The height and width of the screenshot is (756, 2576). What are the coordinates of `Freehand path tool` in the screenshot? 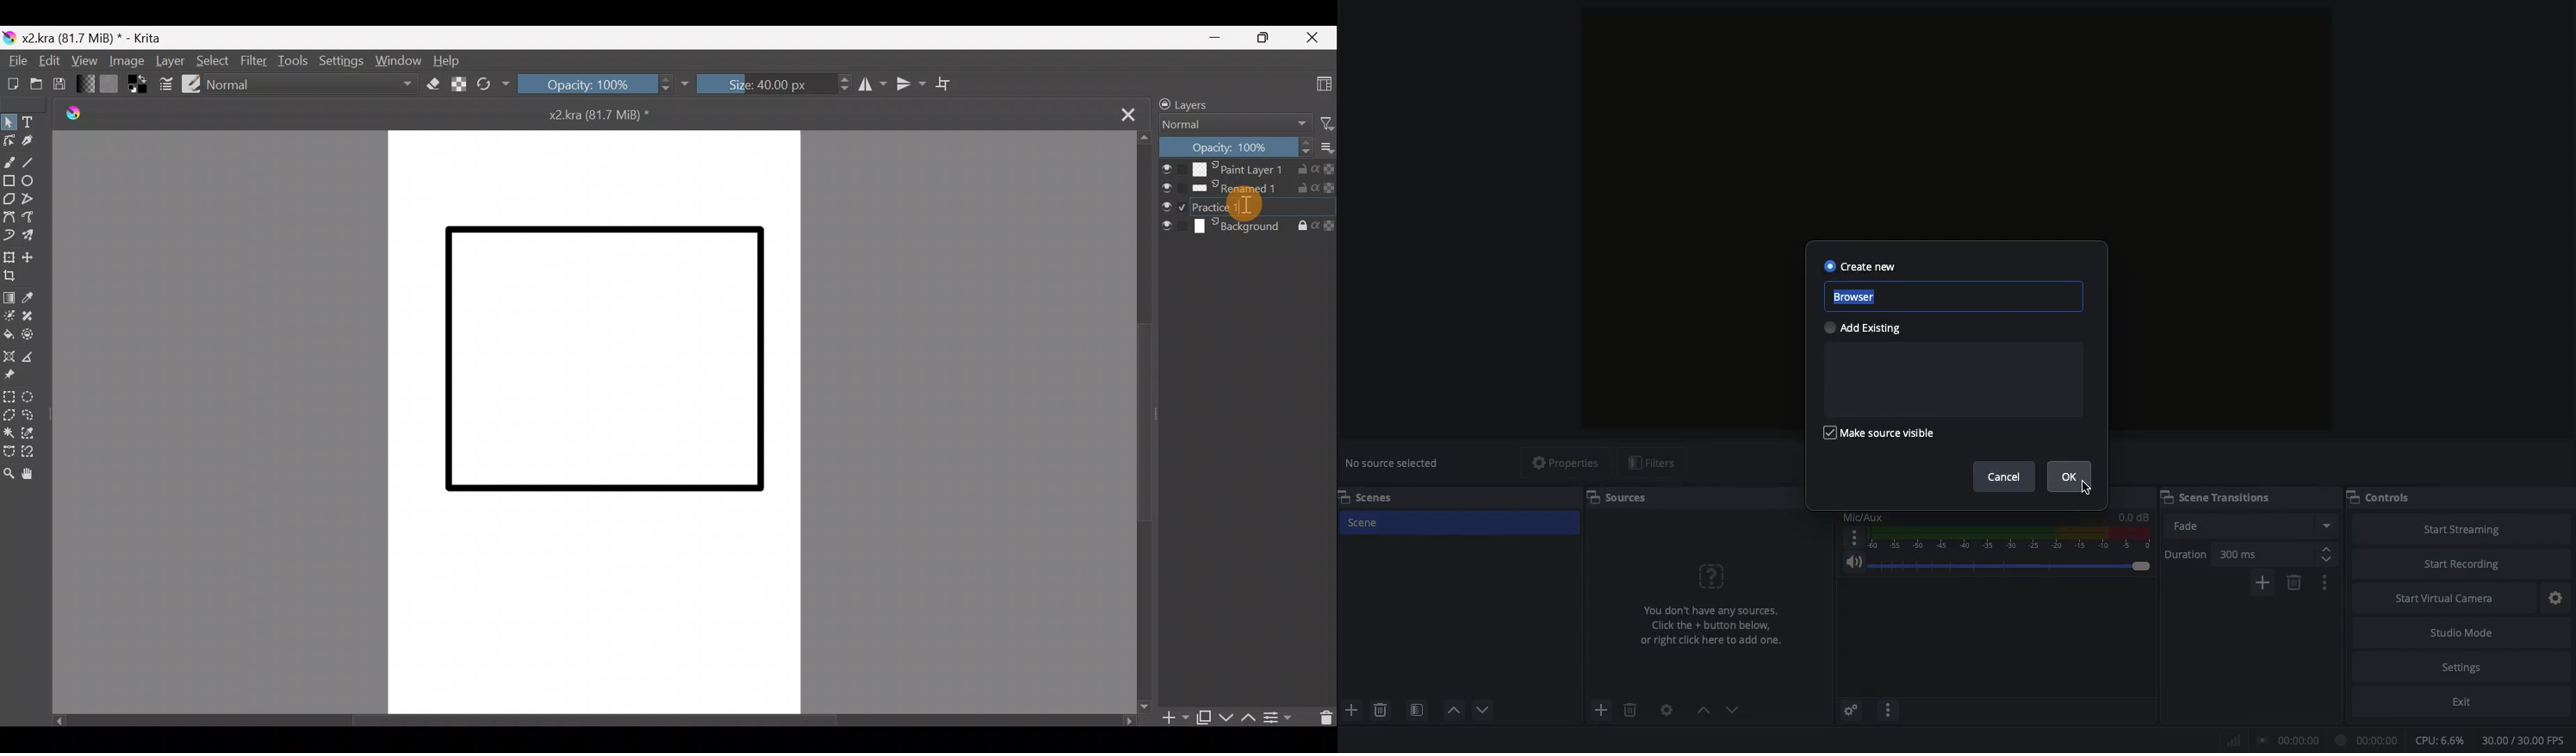 It's located at (34, 221).